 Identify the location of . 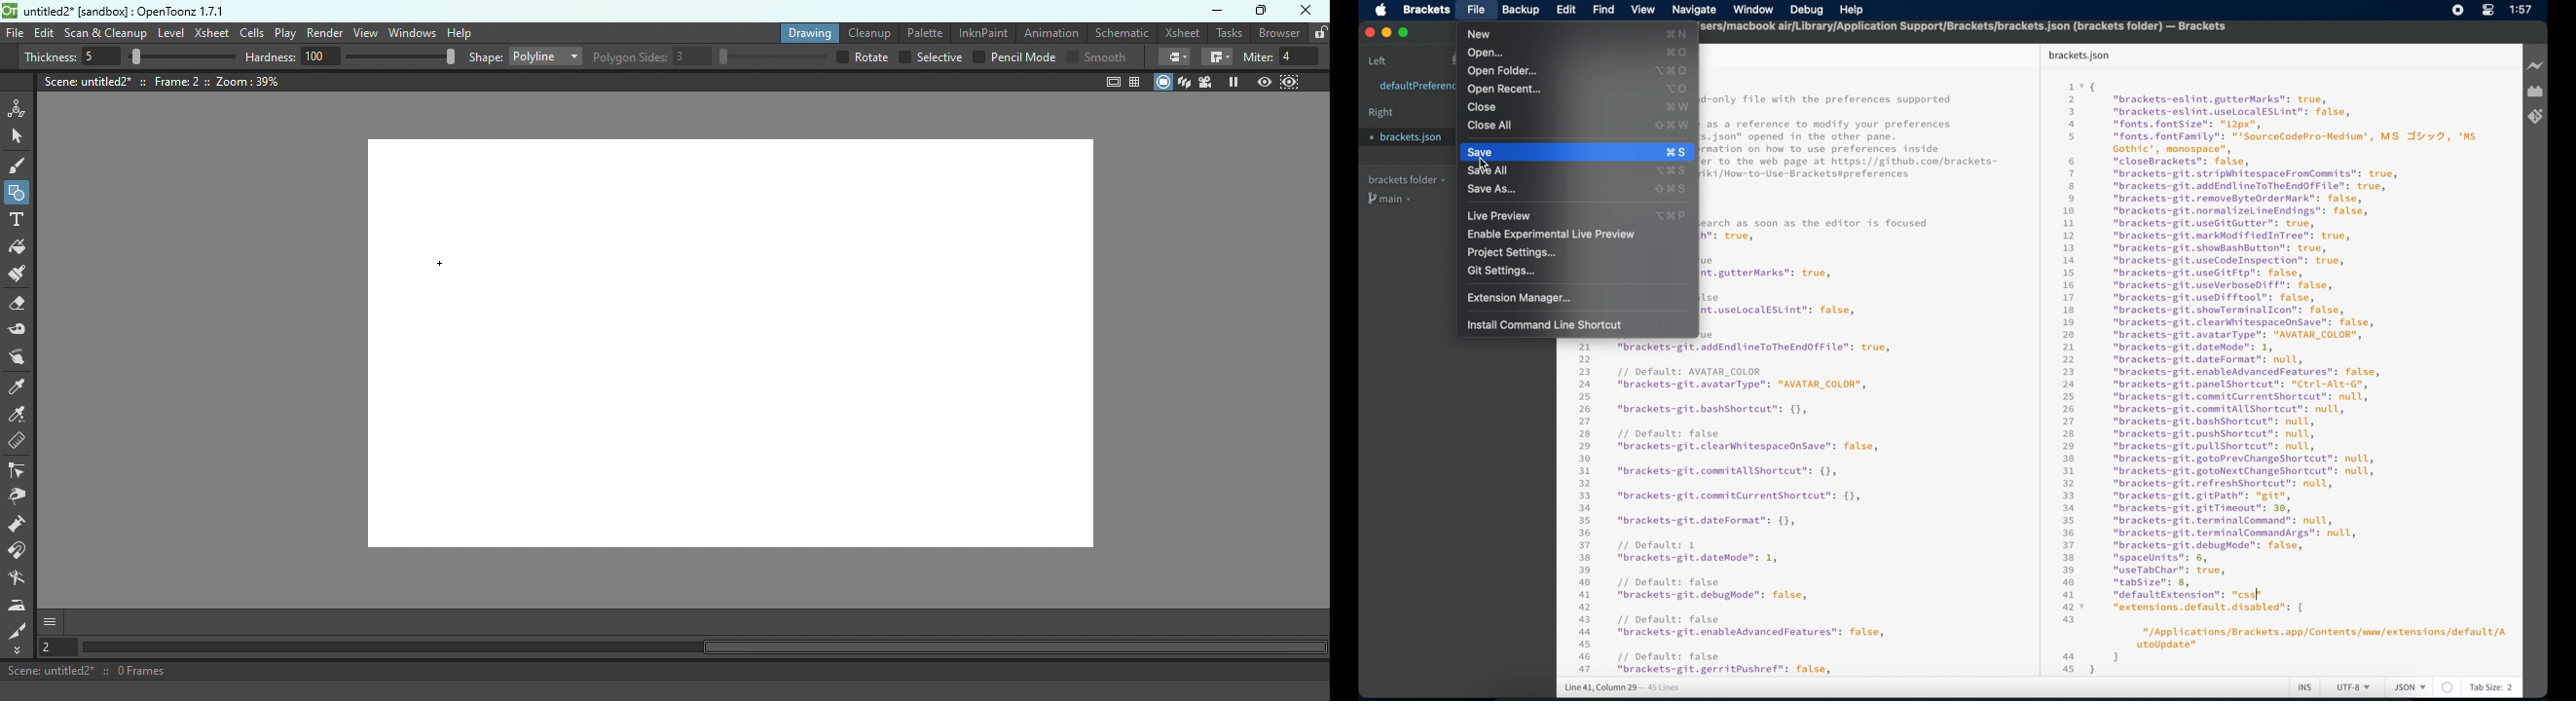
(18, 191).